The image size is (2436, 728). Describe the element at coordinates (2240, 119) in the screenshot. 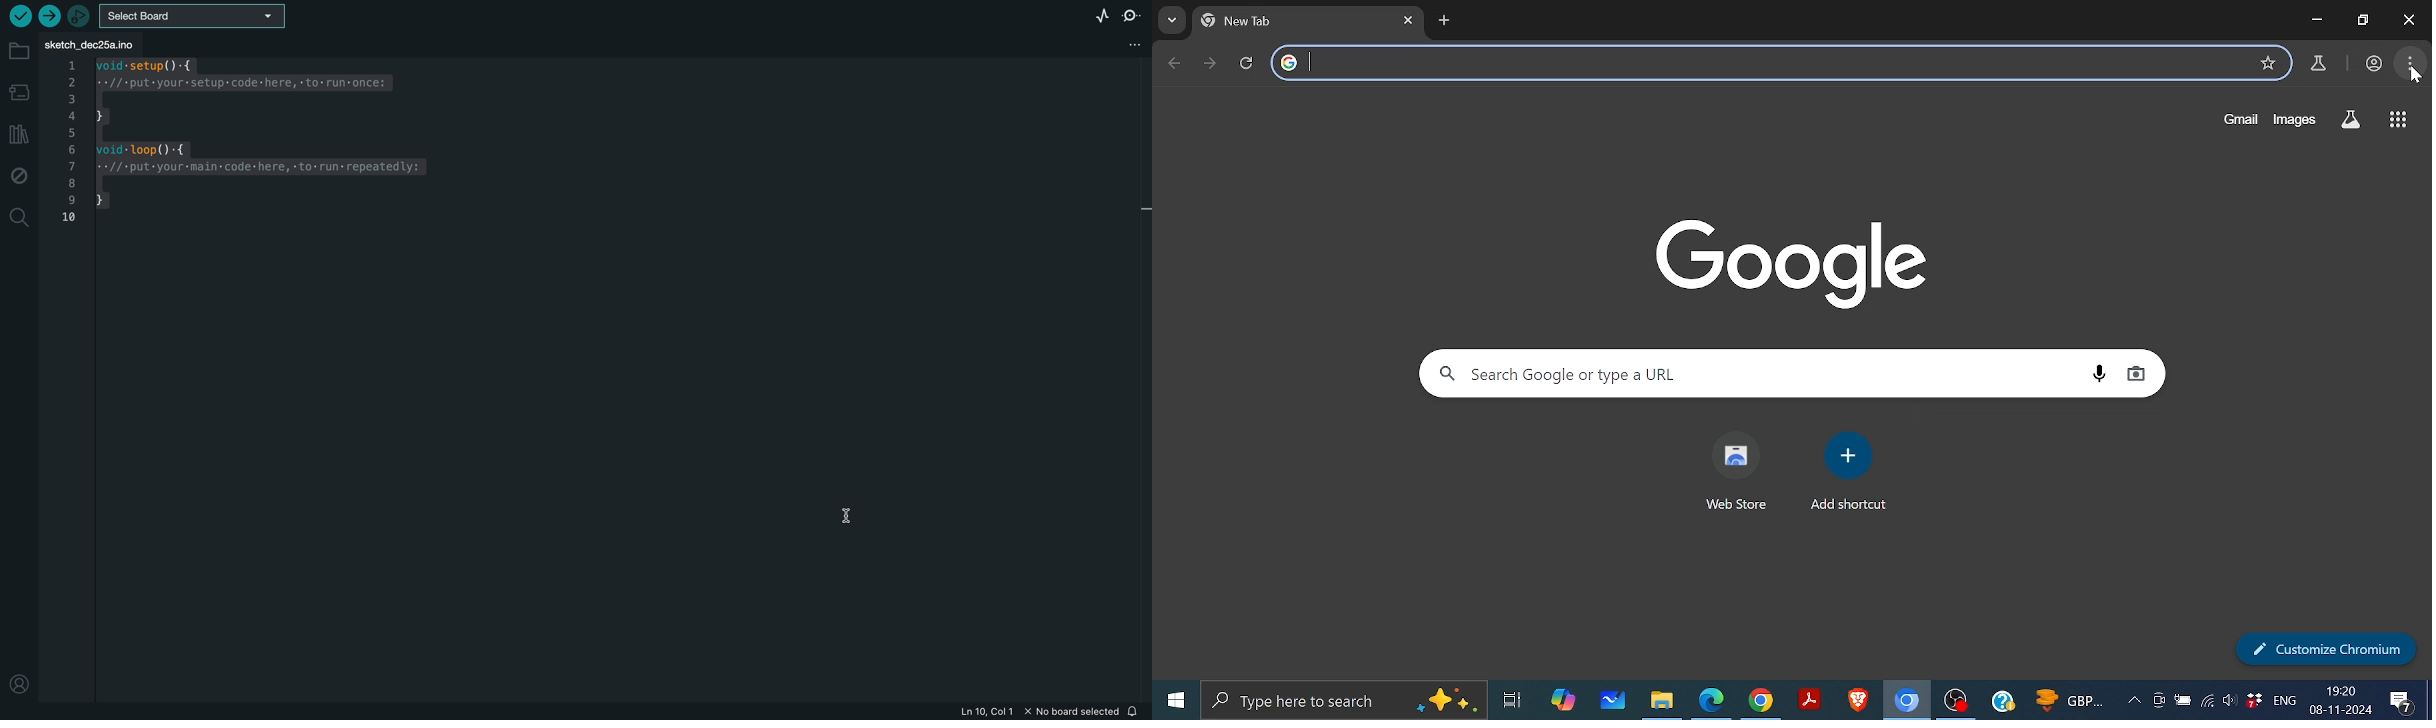

I see `Gmail` at that location.